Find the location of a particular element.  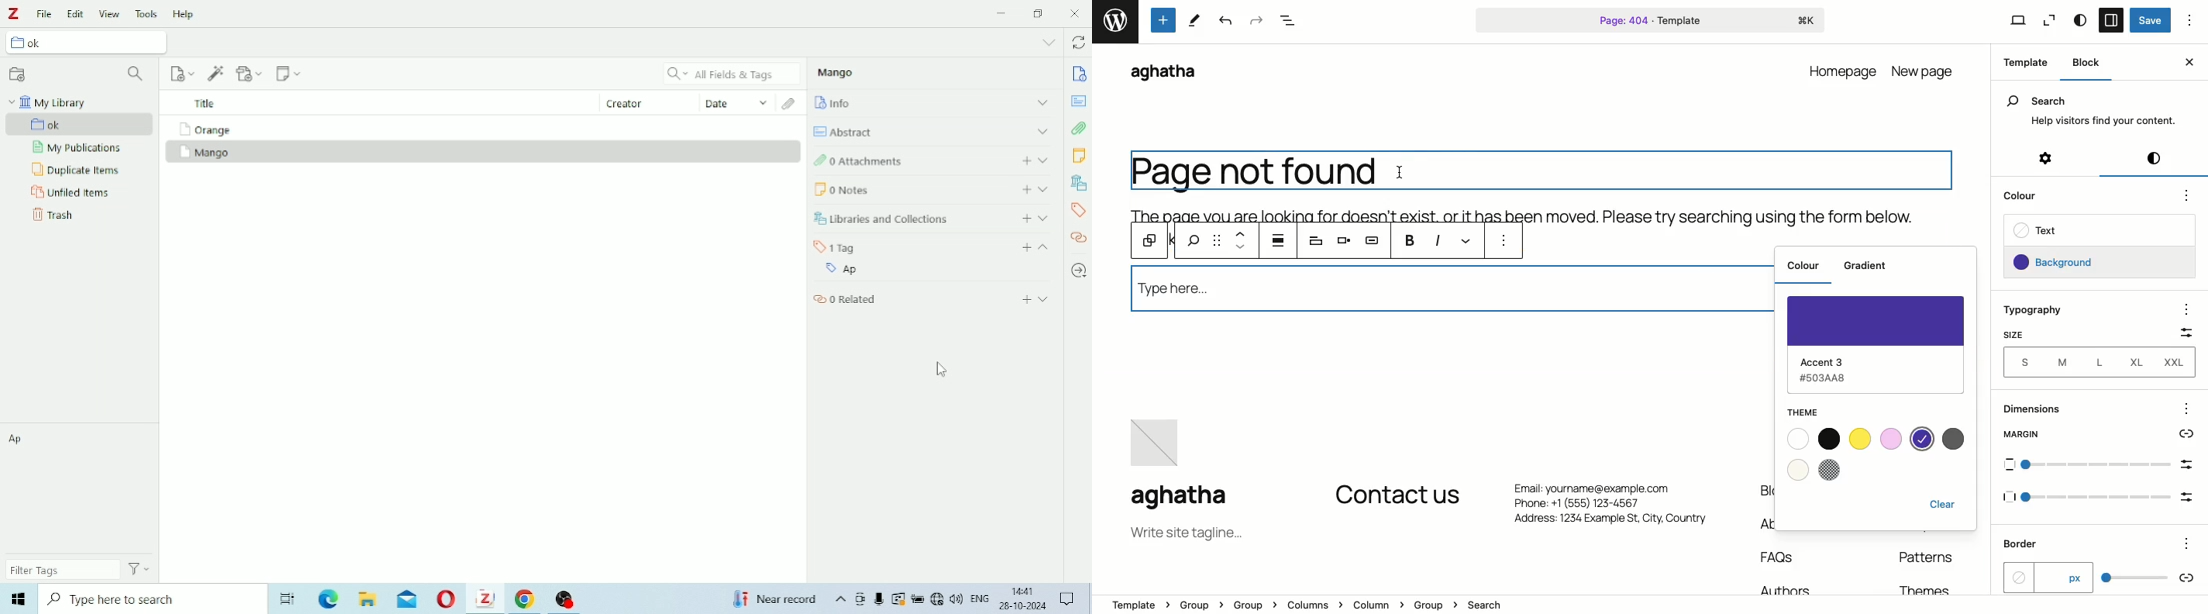

Creator is located at coordinates (649, 101).